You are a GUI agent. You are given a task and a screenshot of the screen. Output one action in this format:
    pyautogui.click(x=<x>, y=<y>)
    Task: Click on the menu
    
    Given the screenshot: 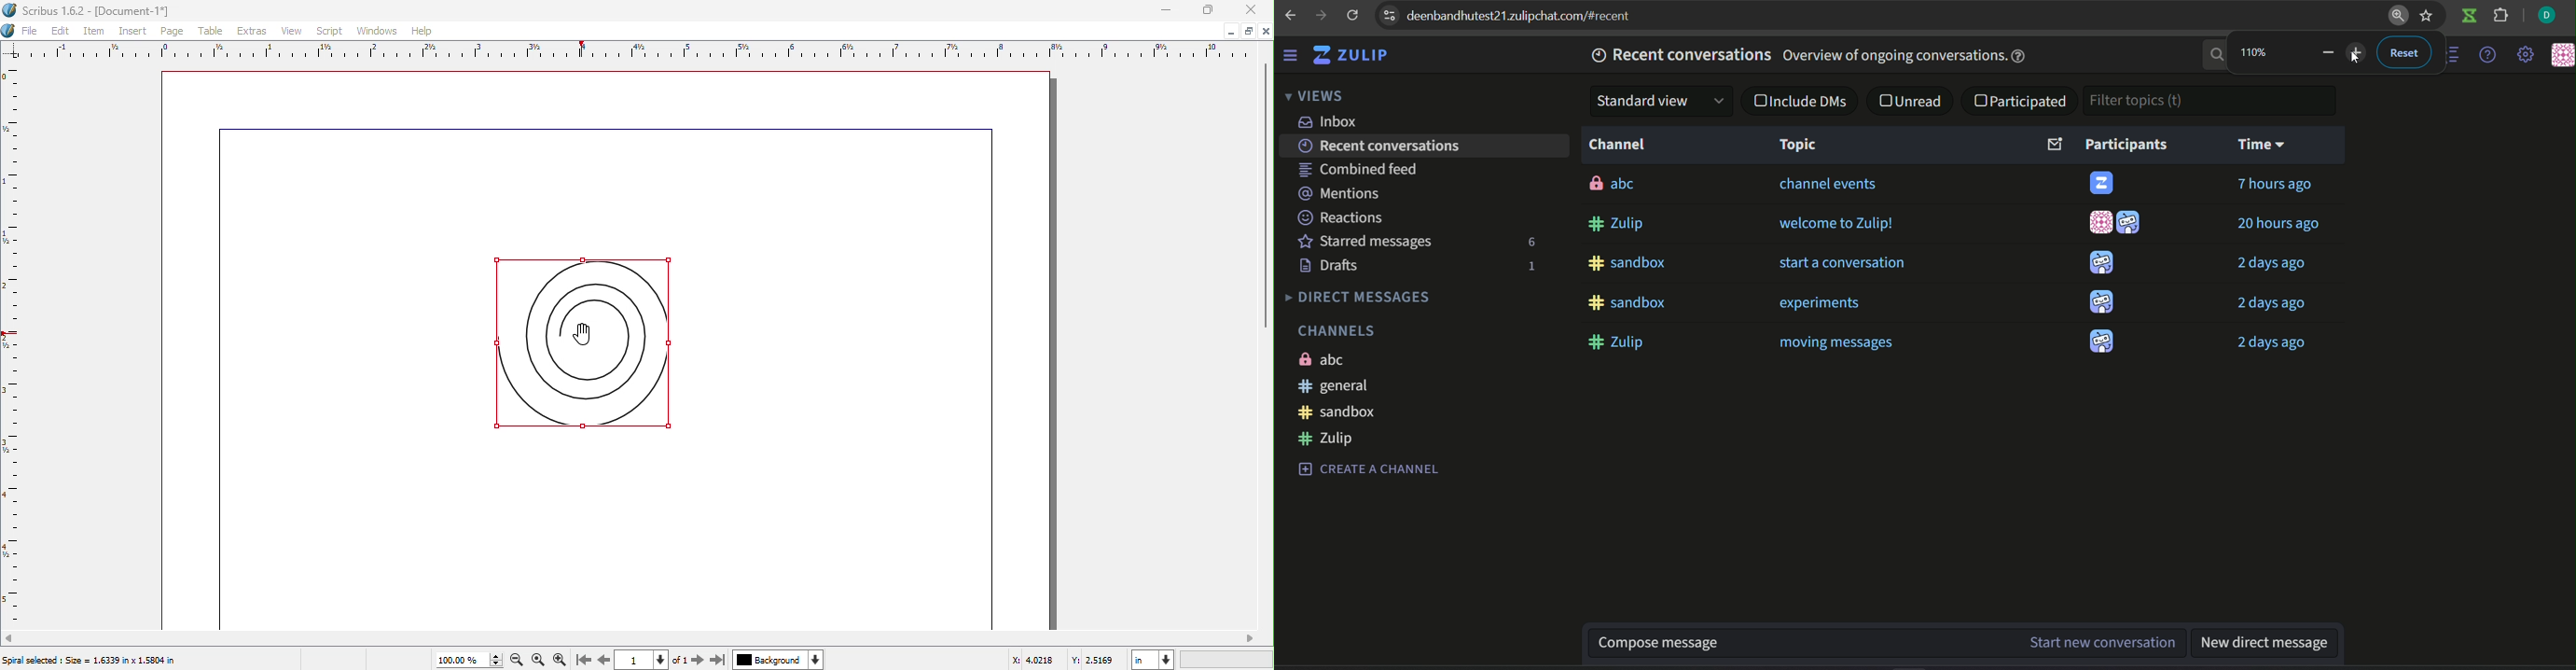 What is the action you would take?
    pyautogui.click(x=1292, y=57)
    